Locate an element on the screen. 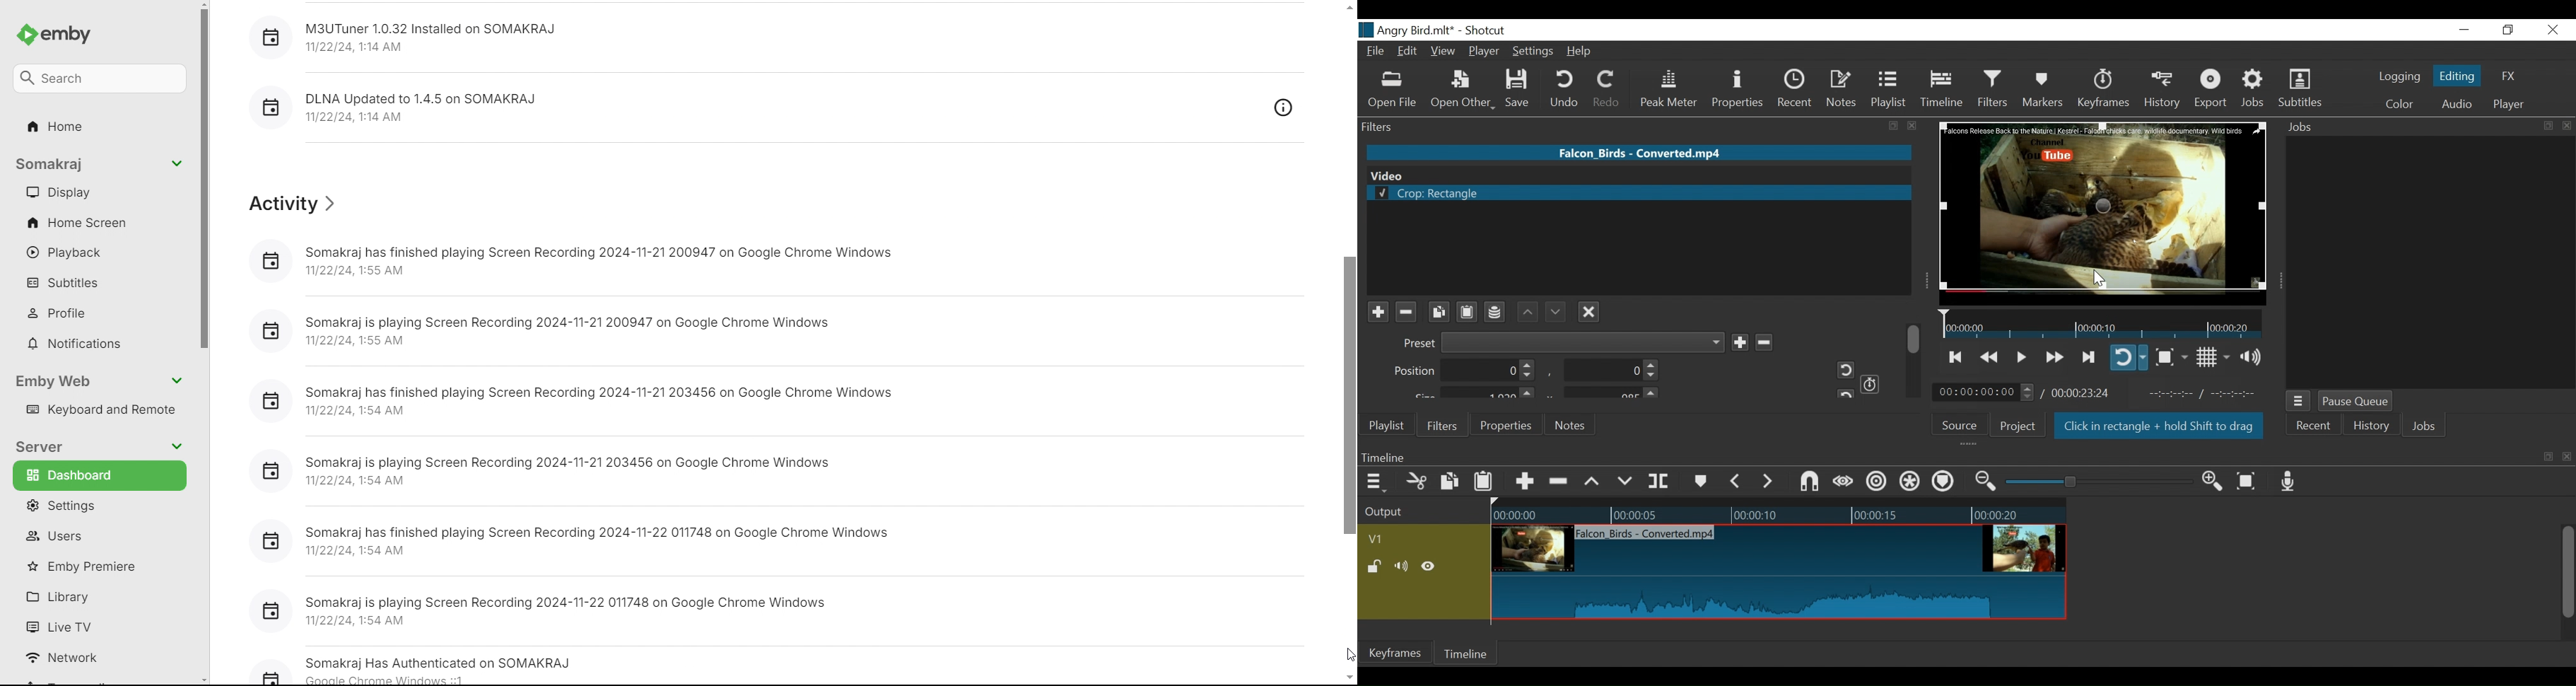 The width and height of the screenshot is (2576, 700). Ripple all tracks is located at coordinates (1910, 483).